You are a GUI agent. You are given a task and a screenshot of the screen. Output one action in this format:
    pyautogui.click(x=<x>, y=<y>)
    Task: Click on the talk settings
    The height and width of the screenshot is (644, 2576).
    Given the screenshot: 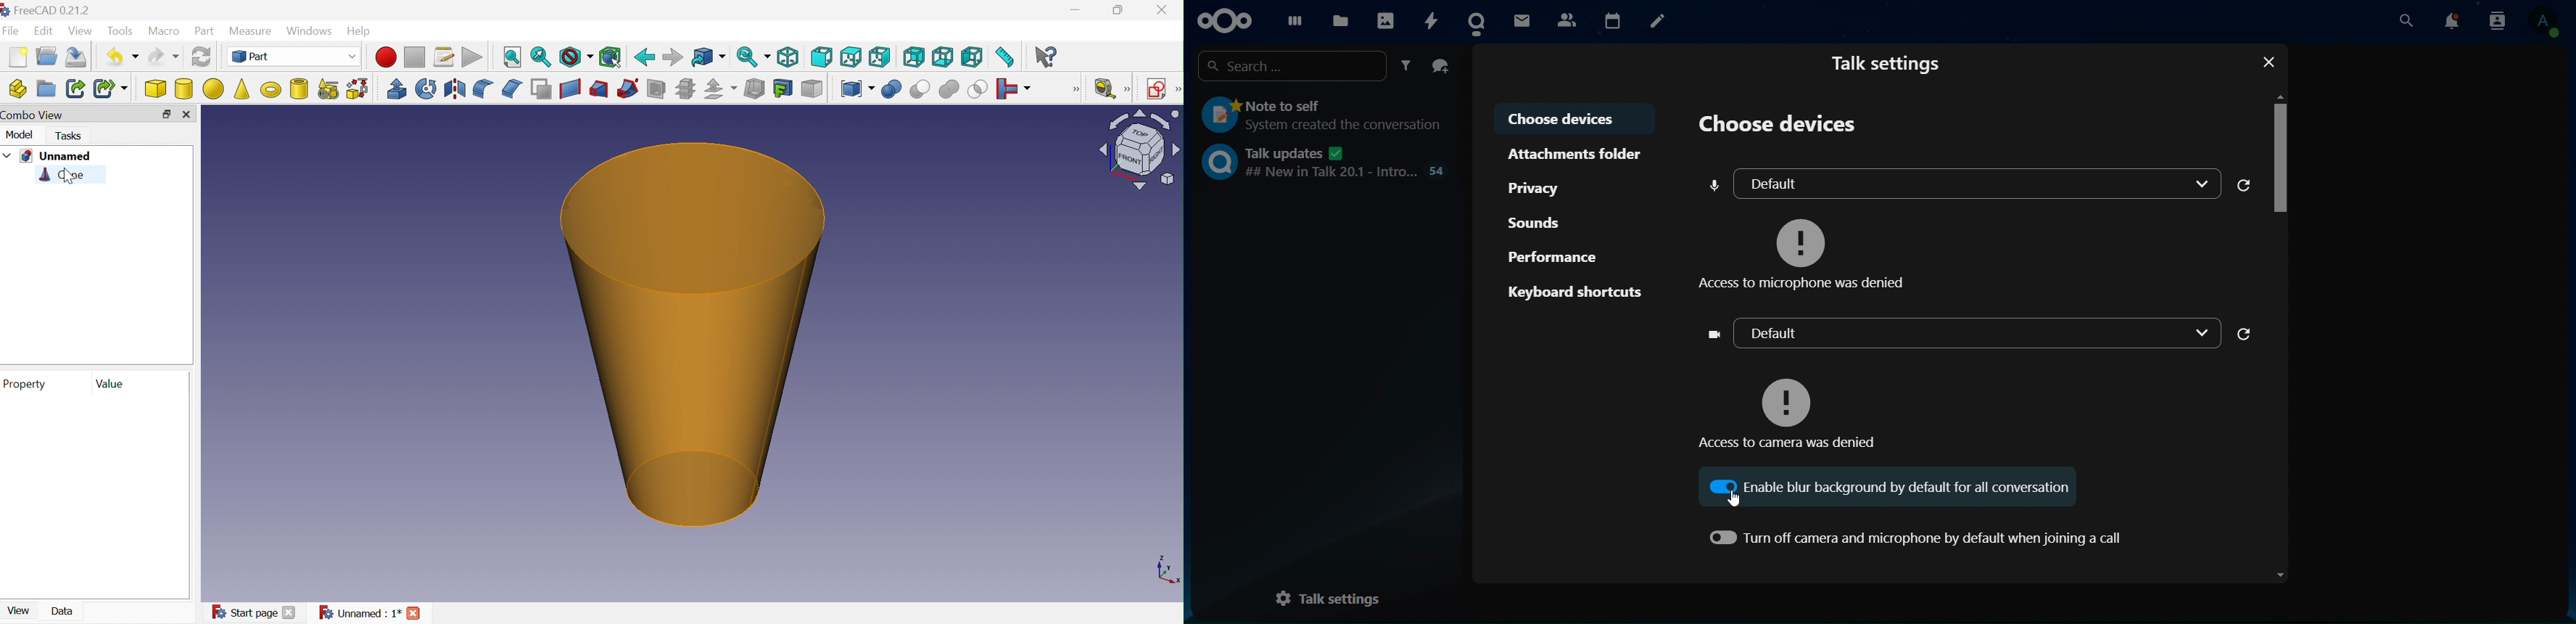 What is the action you would take?
    pyautogui.click(x=1887, y=65)
    